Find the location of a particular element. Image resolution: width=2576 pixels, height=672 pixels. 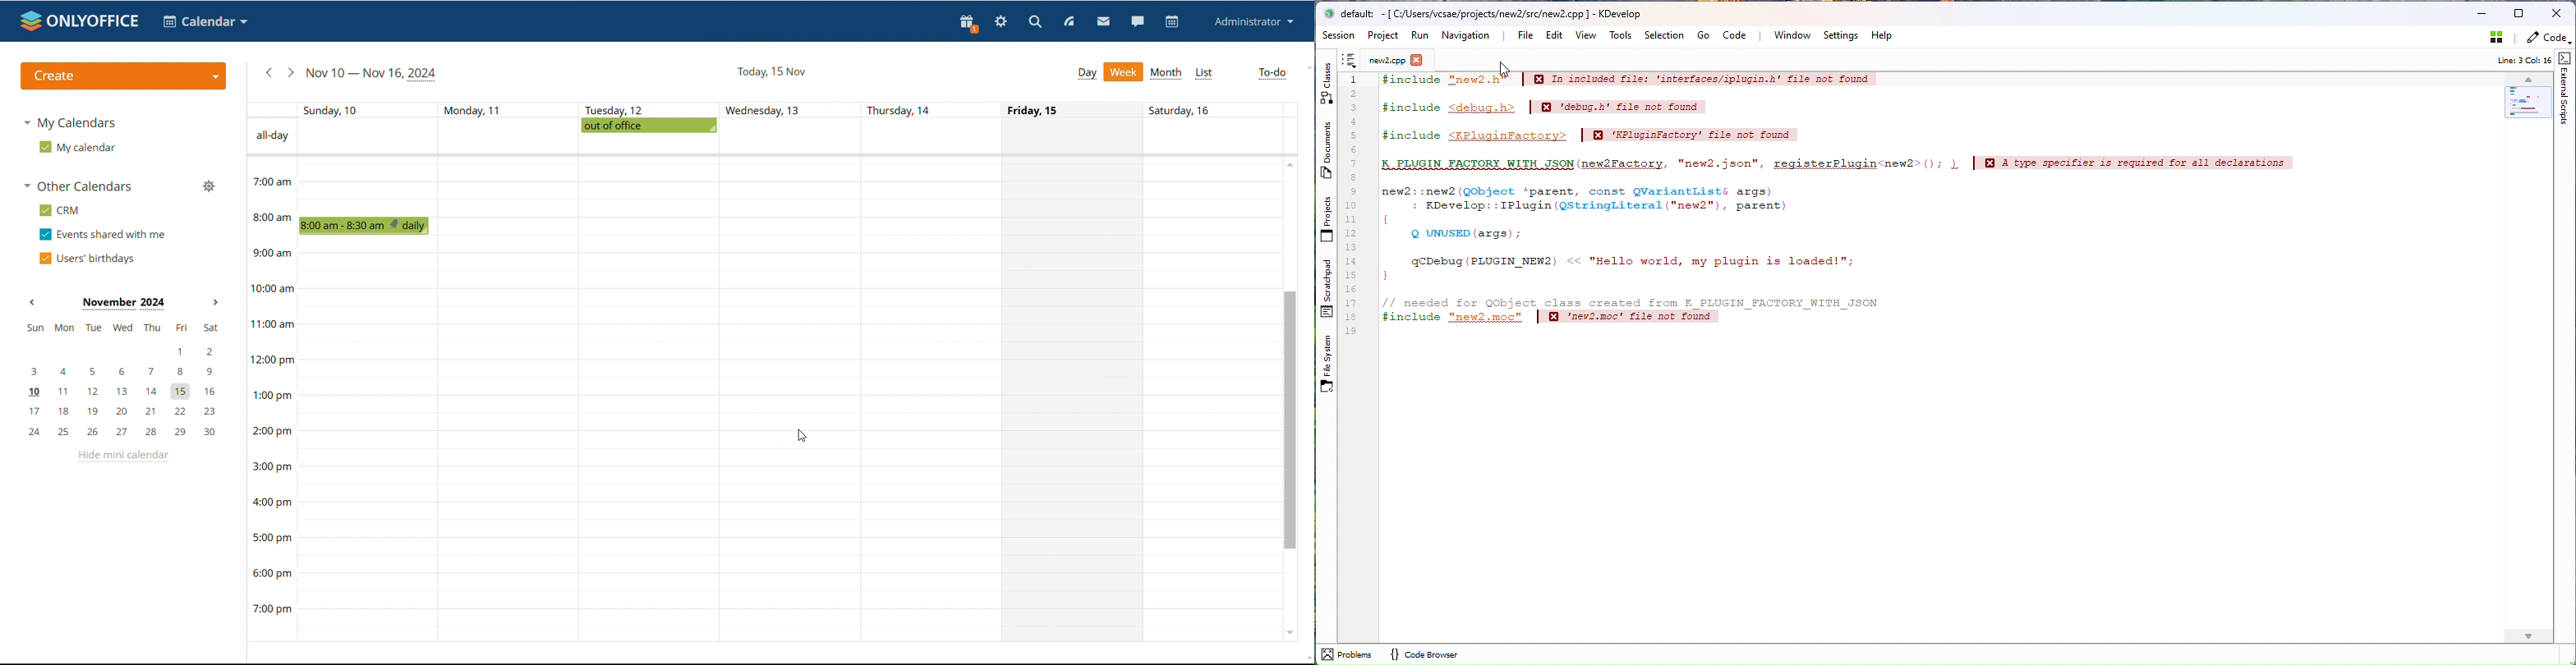

mail is located at coordinates (1103, 21).